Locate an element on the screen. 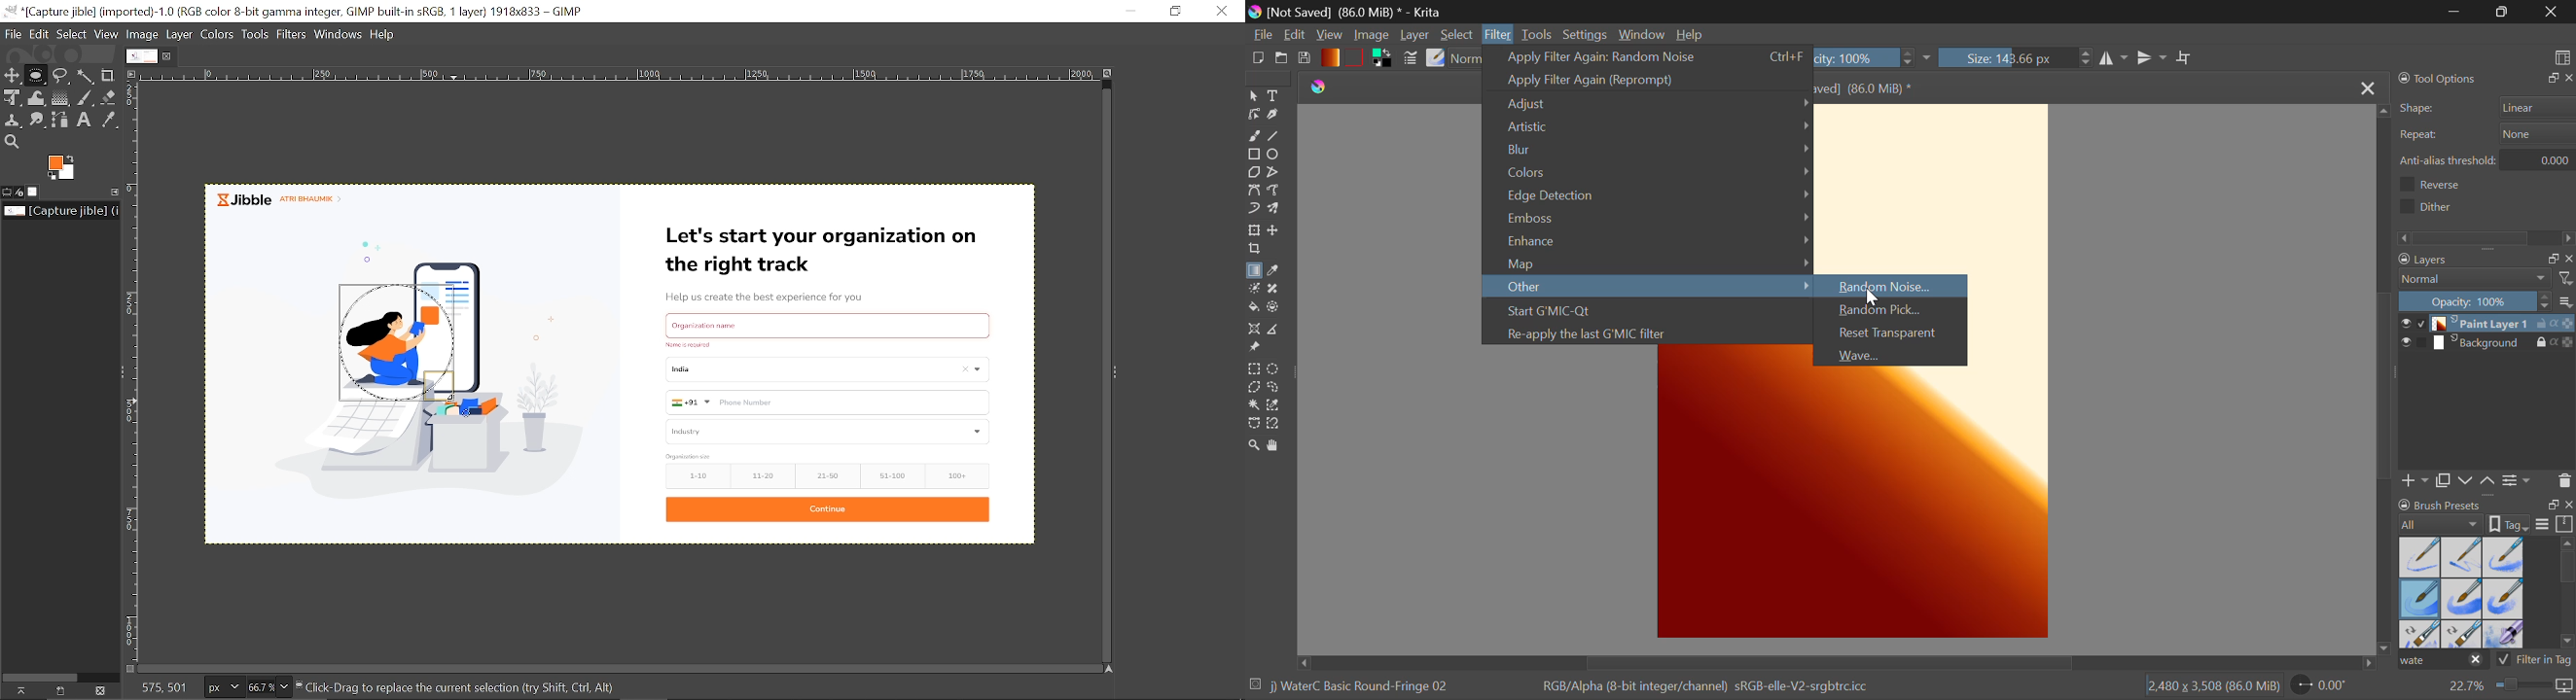 This screenshot has height=700, width=2576. Colors in Use is located at coordinates (1385, 59).